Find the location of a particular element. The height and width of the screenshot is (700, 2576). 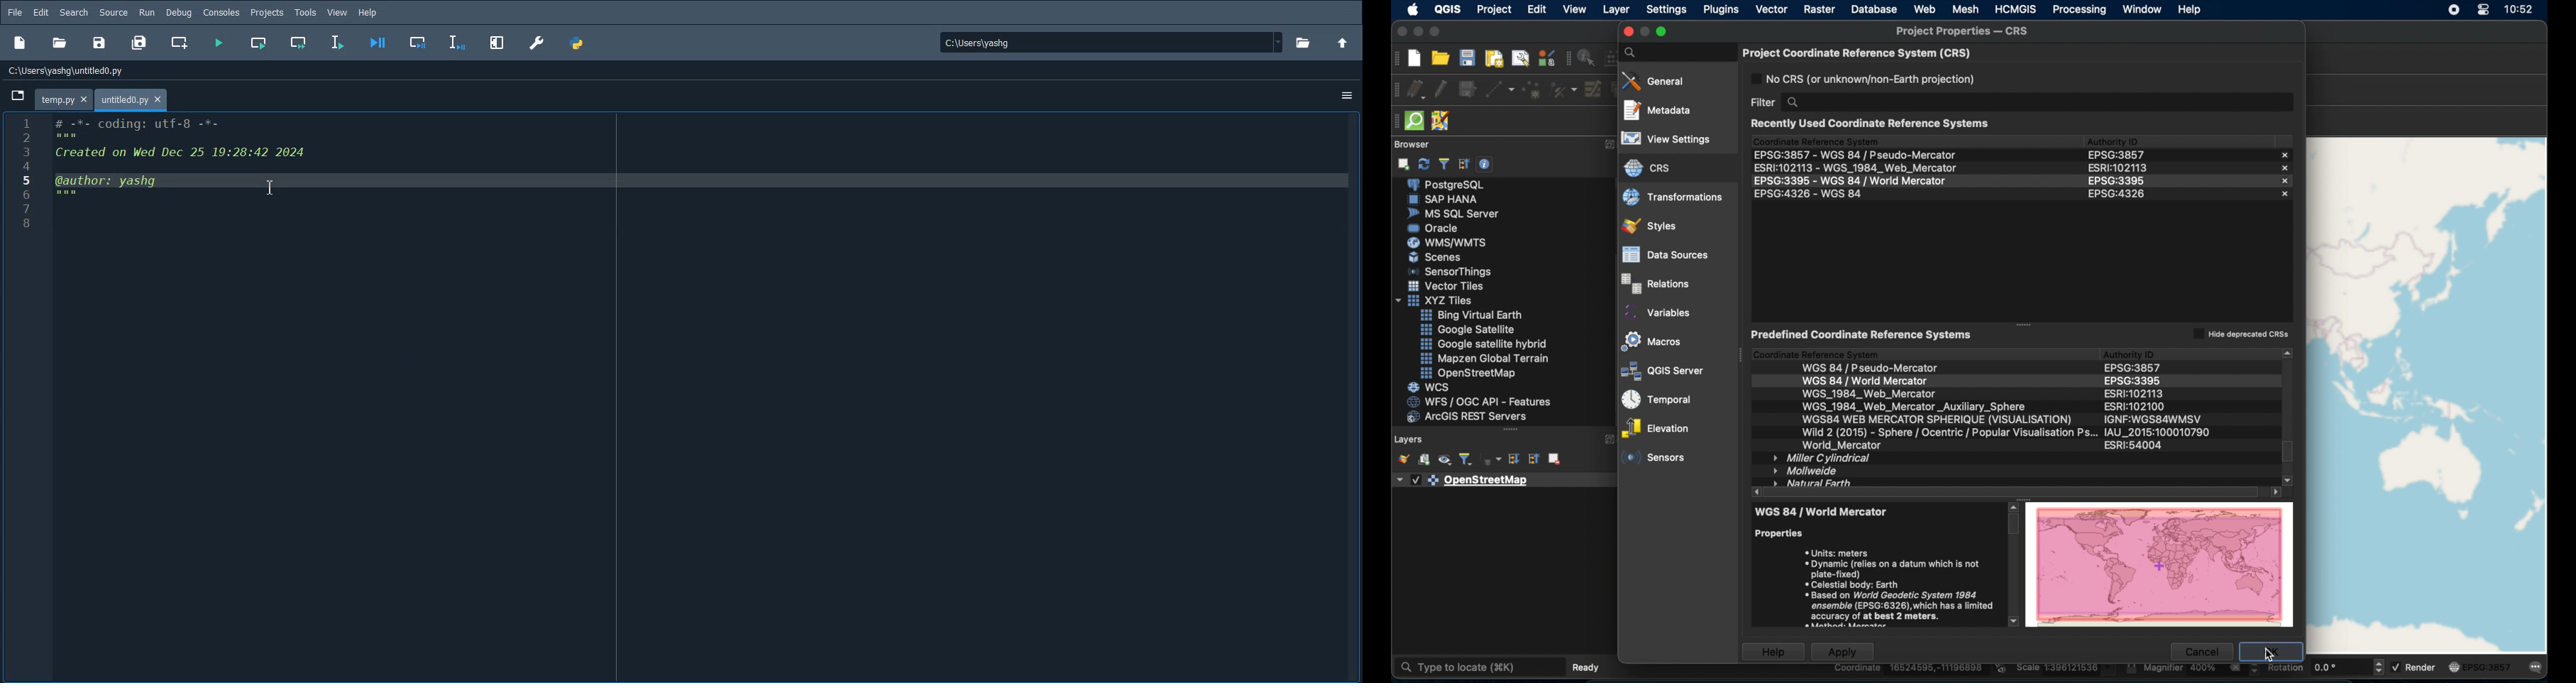

add point feature is located at coordinates (1533, 90).